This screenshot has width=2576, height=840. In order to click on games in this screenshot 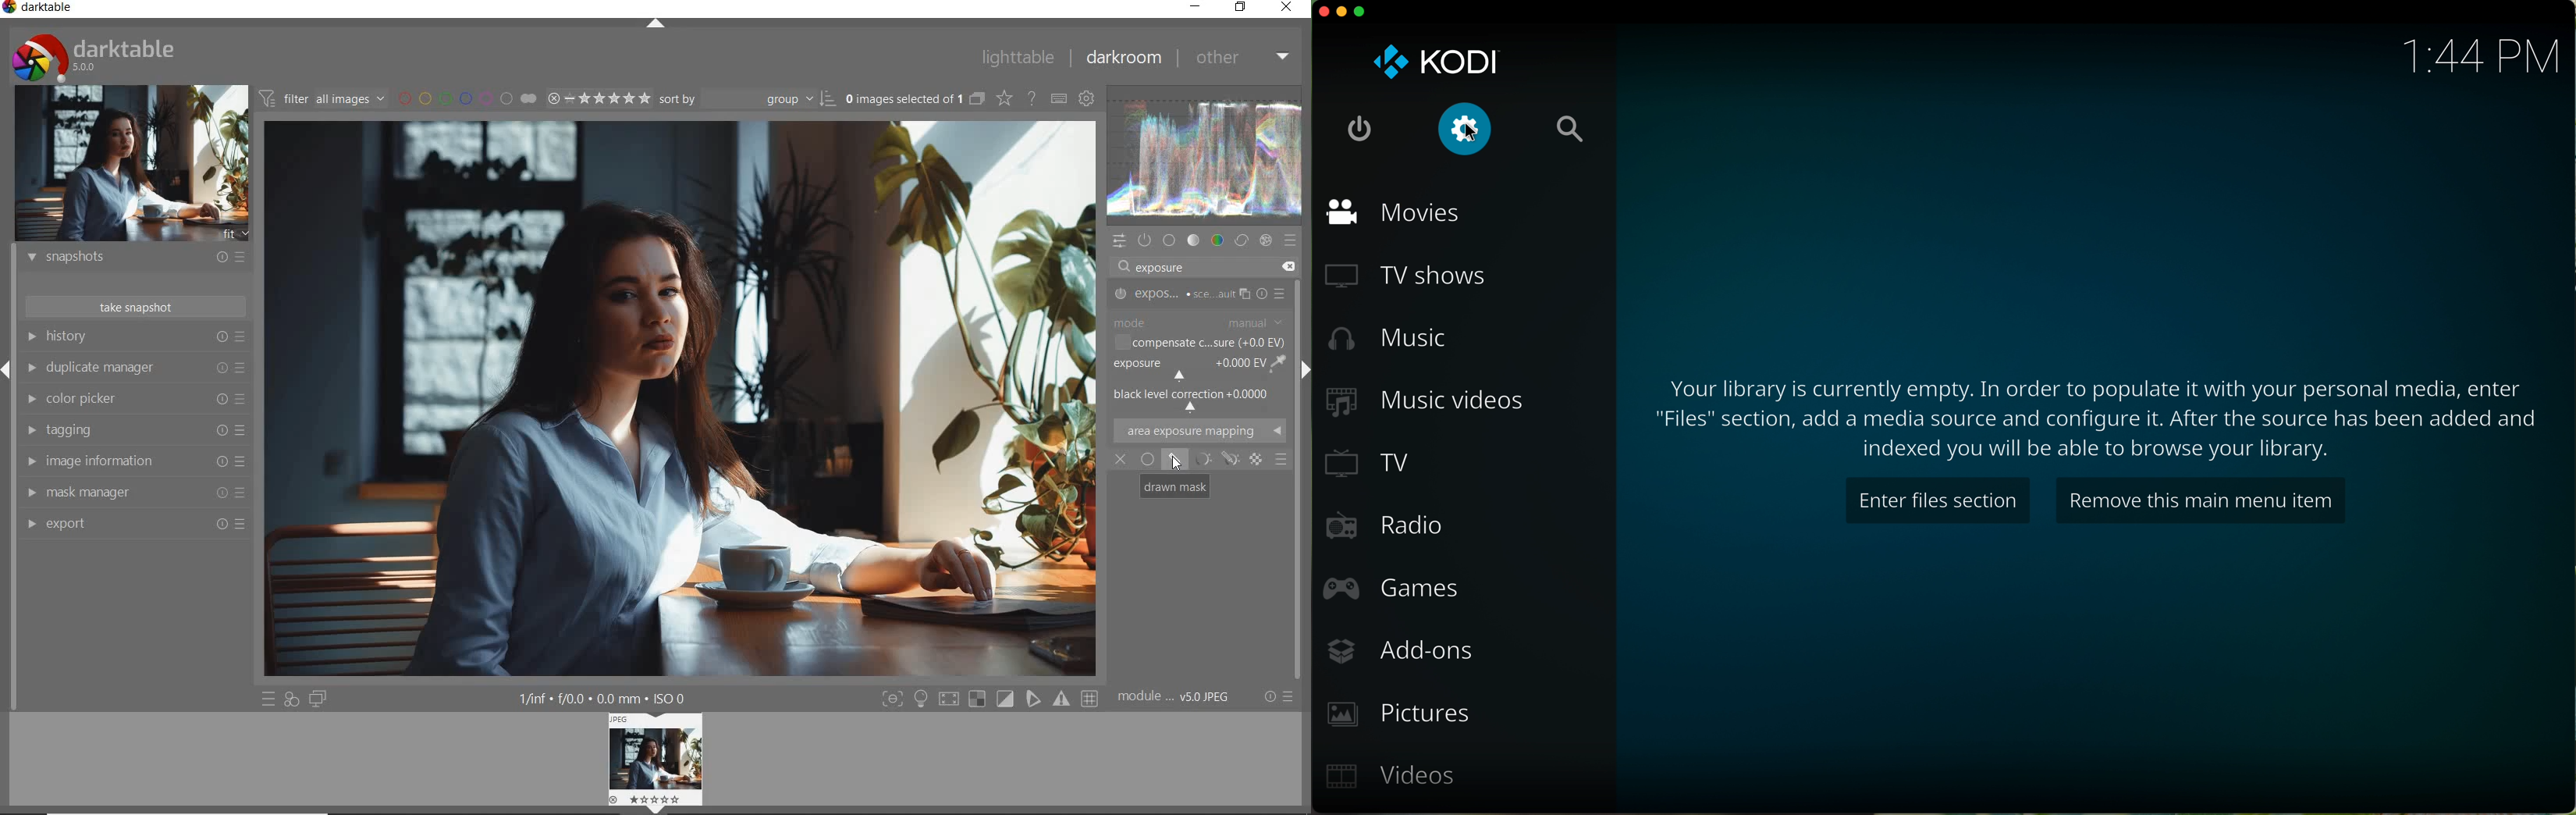, I will do `click(1389, 592)`.